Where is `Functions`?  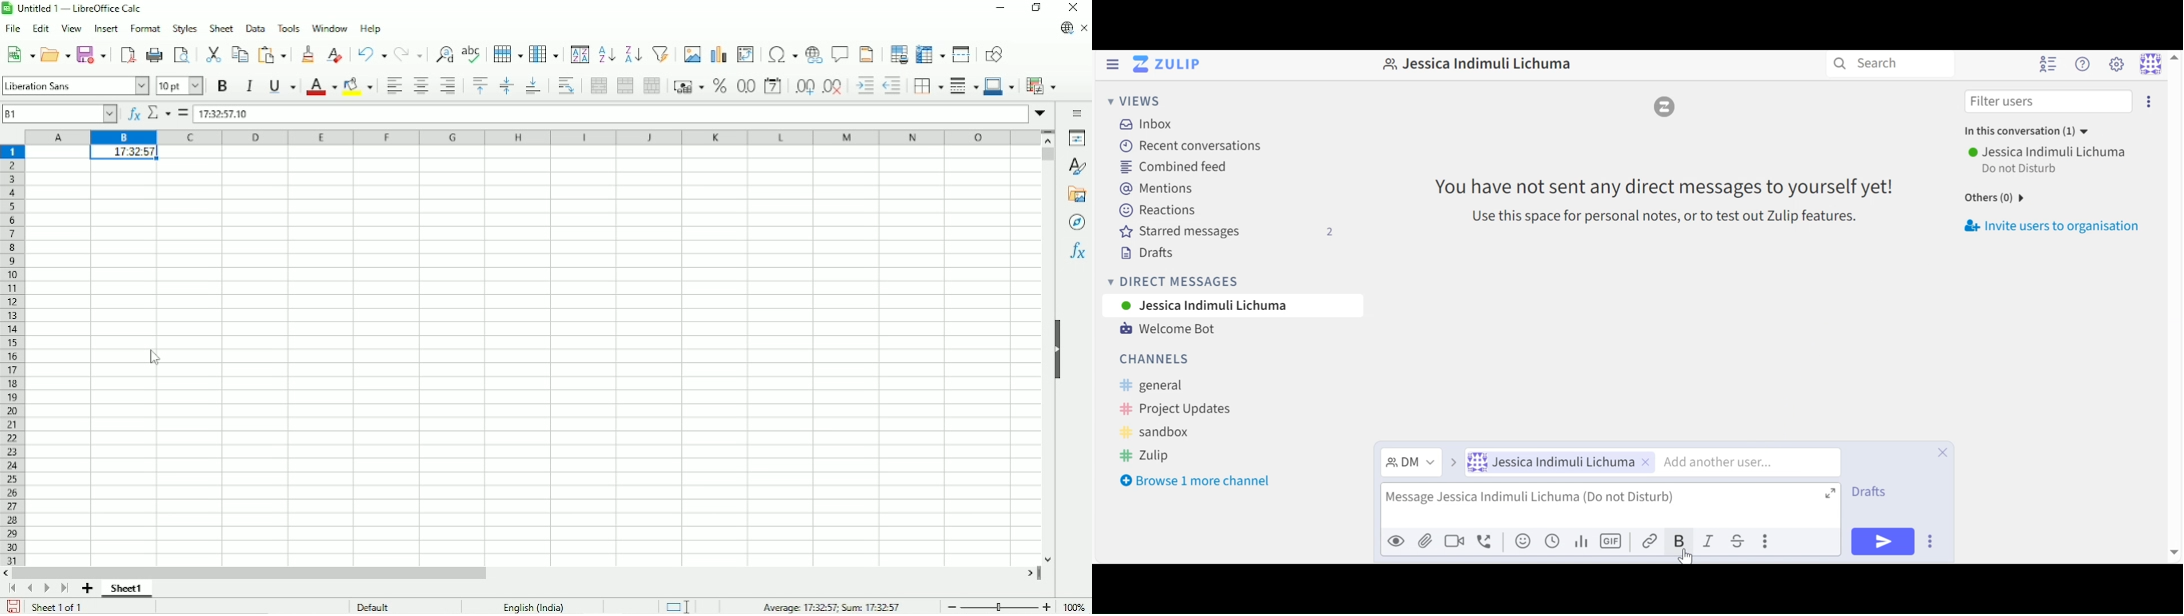 Functions is located at coordinates (1079, 251).